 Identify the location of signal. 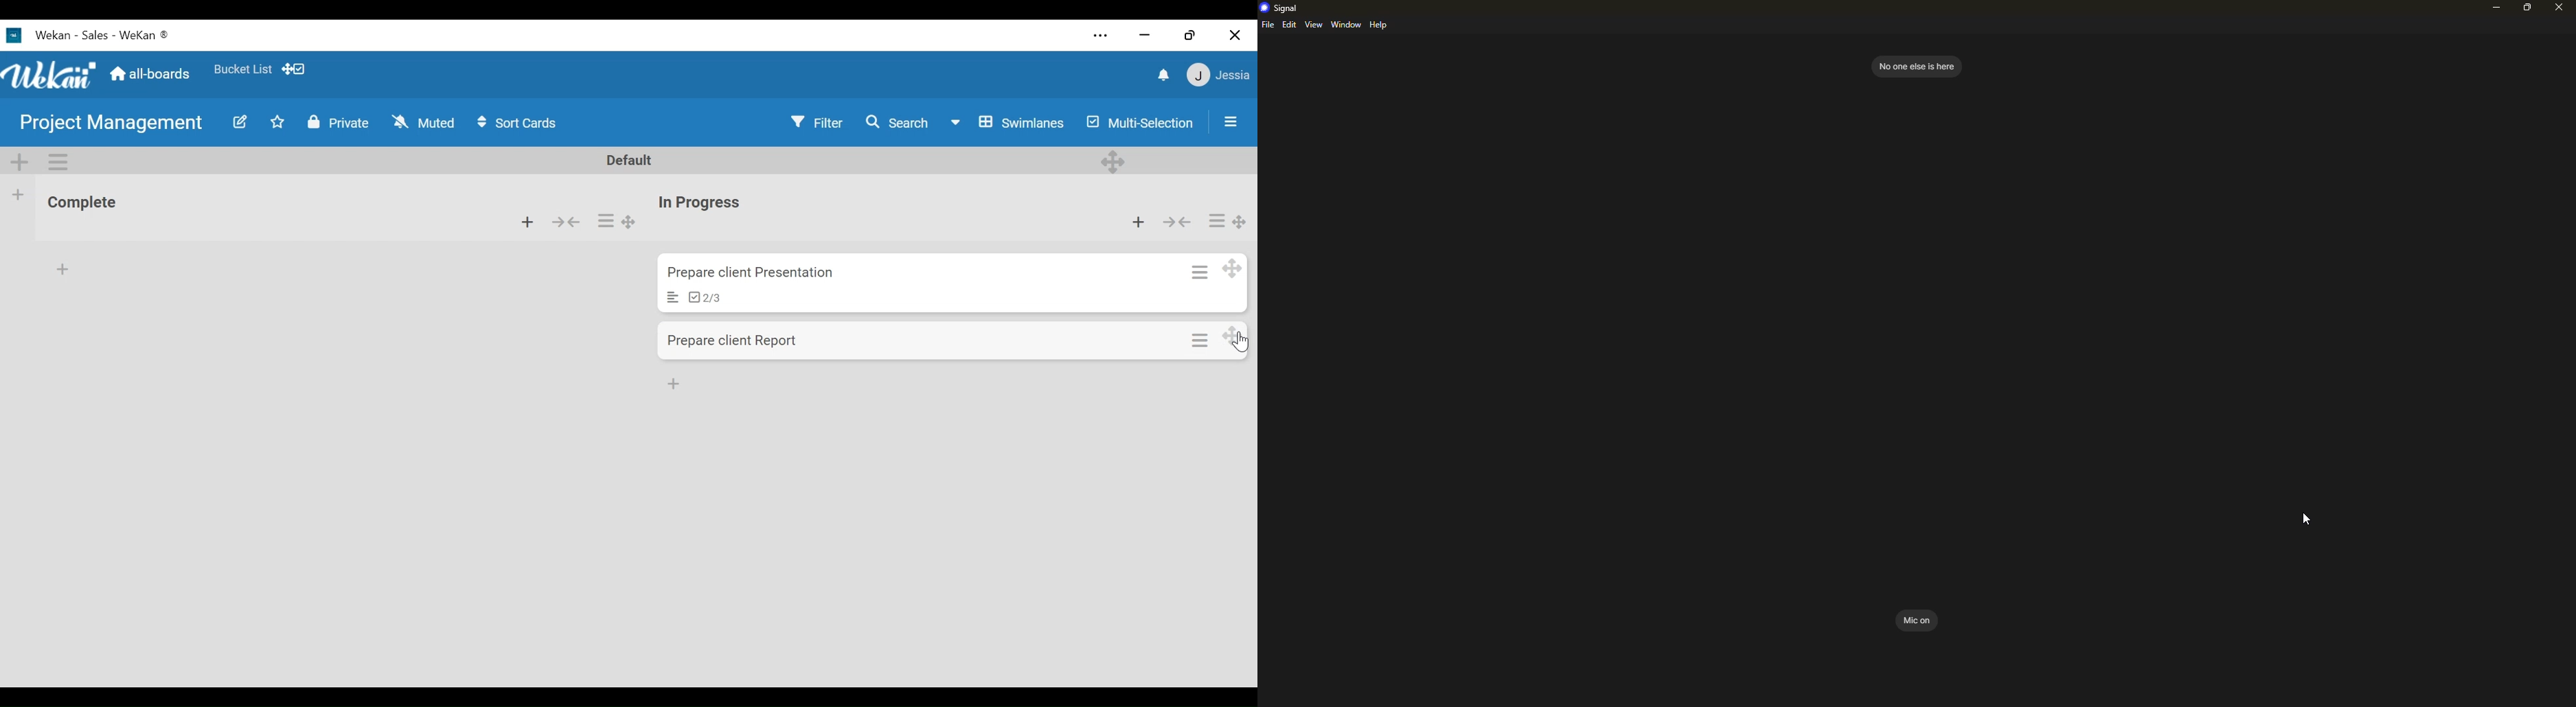
(1281, 7).